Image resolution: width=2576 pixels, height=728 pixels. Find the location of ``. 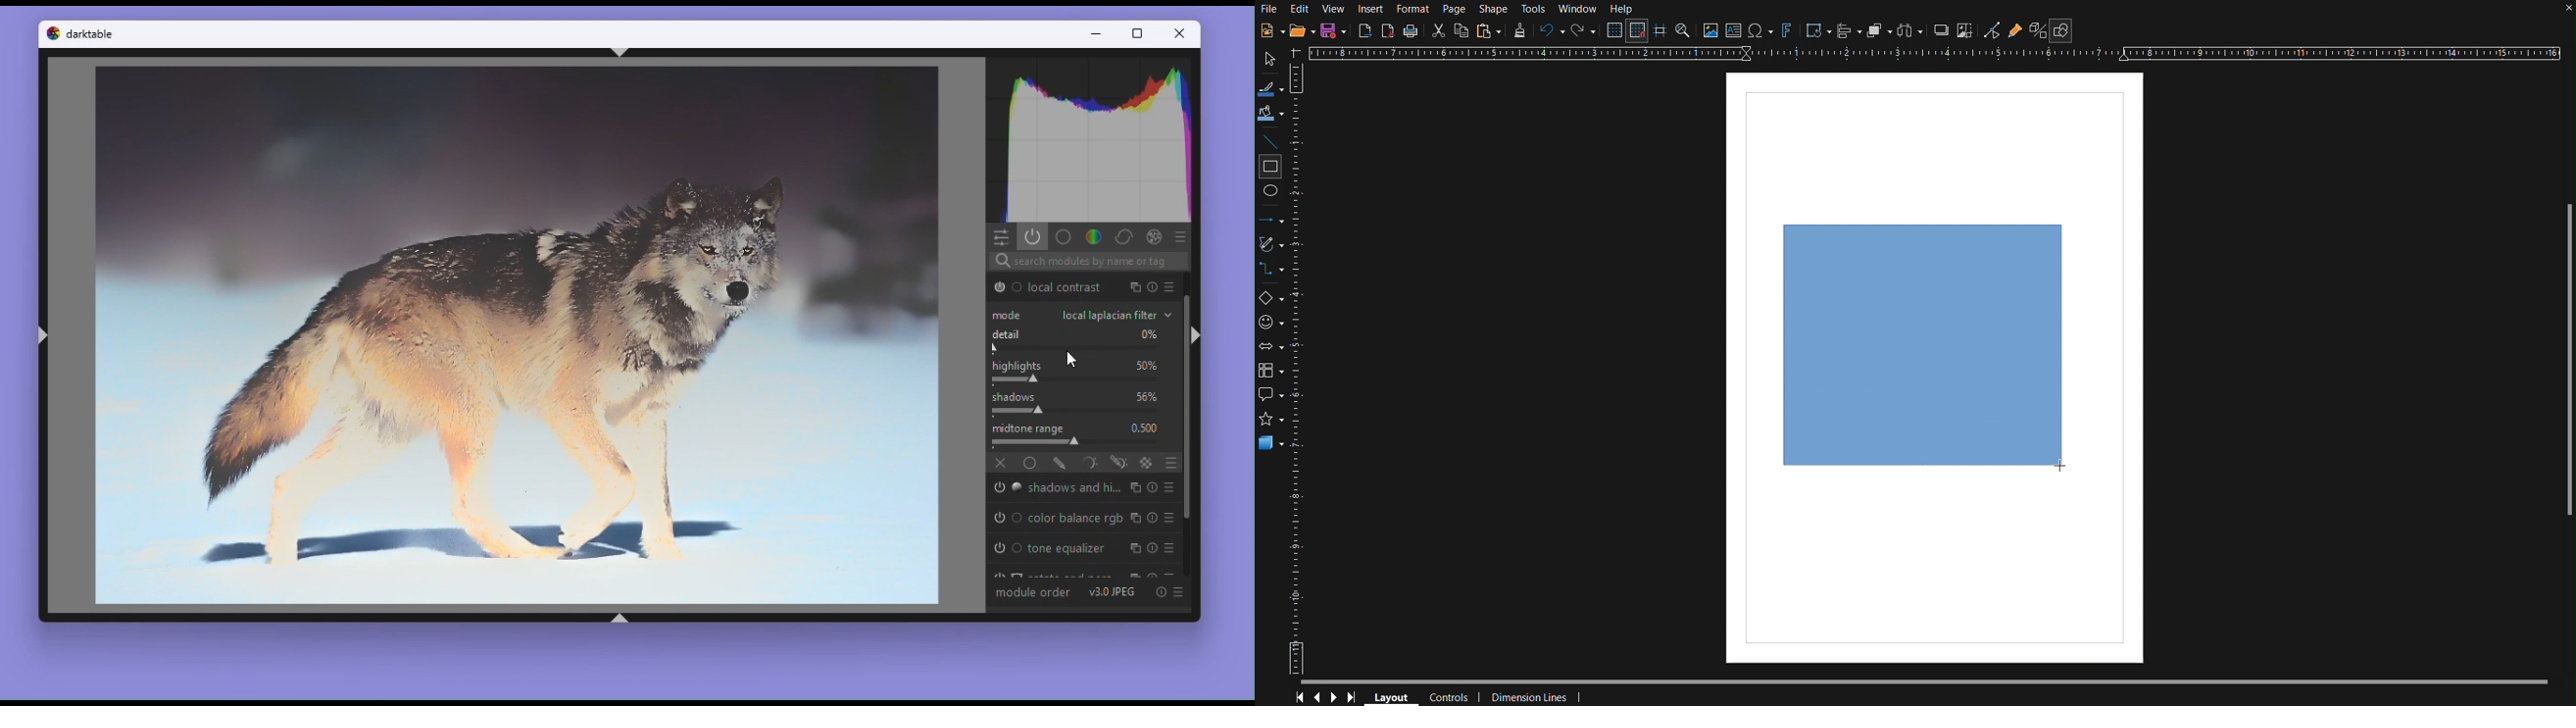

 is located at coordinates (1153, 518).